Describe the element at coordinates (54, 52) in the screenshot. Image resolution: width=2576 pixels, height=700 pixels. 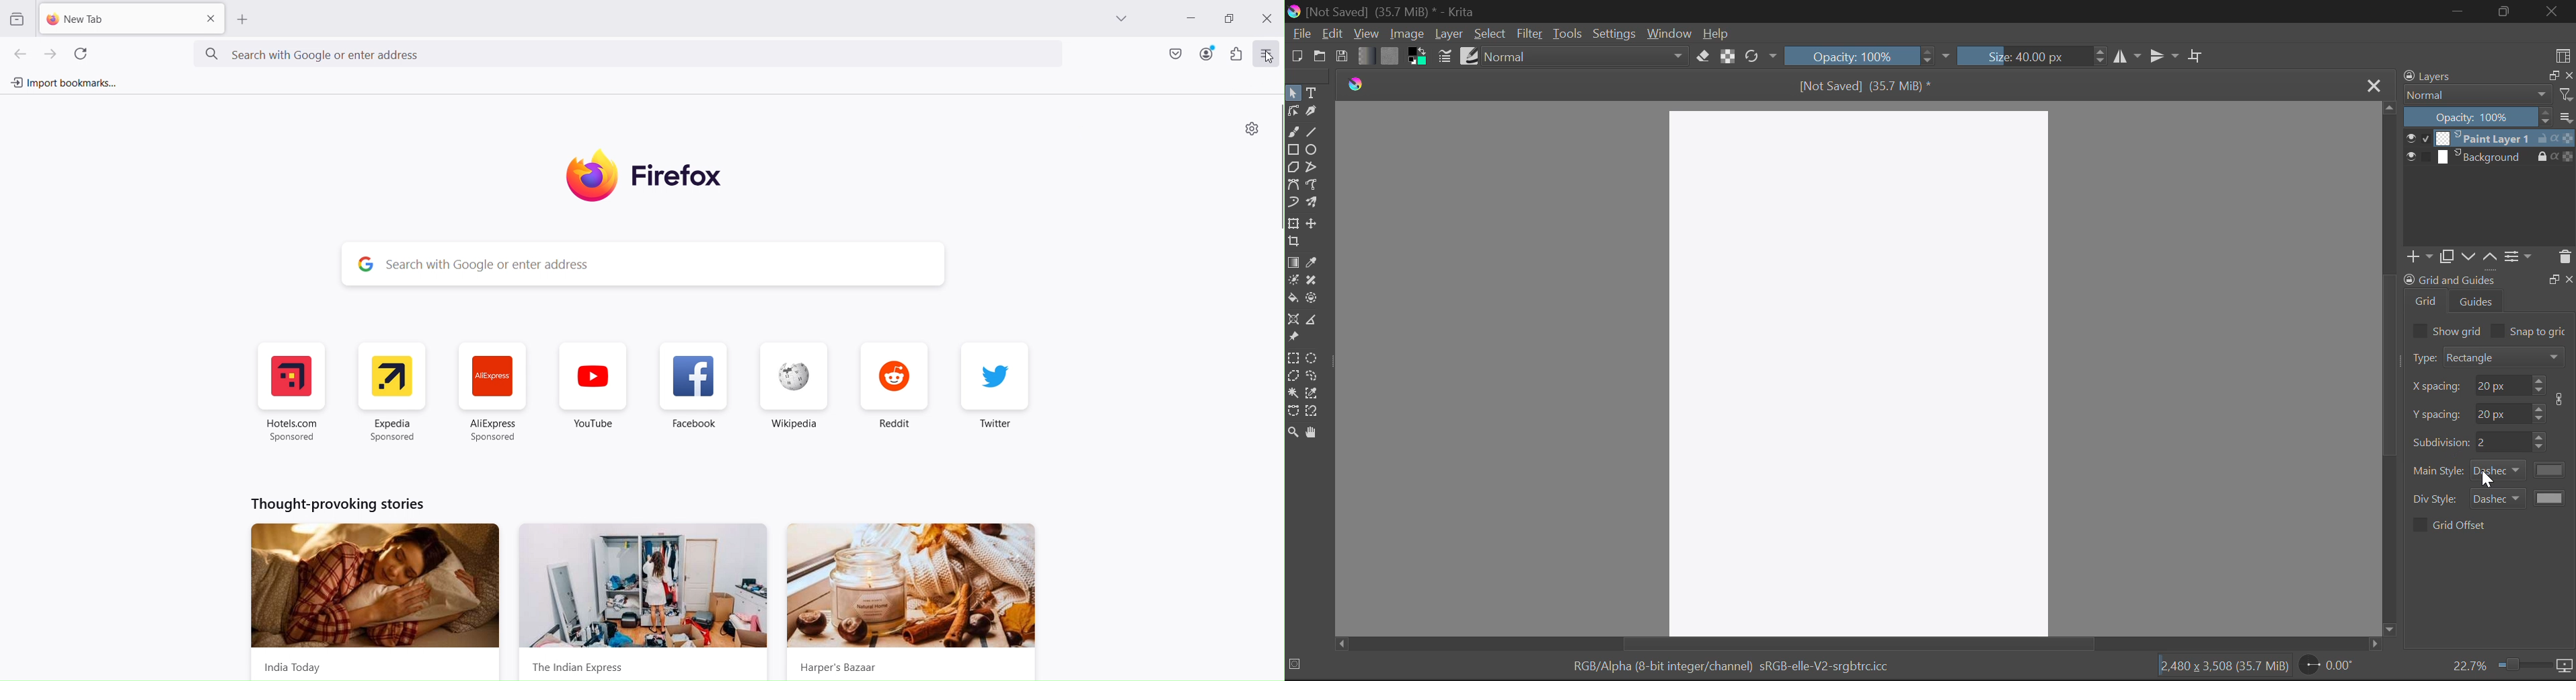
I see `Go forward one page ` at that location.